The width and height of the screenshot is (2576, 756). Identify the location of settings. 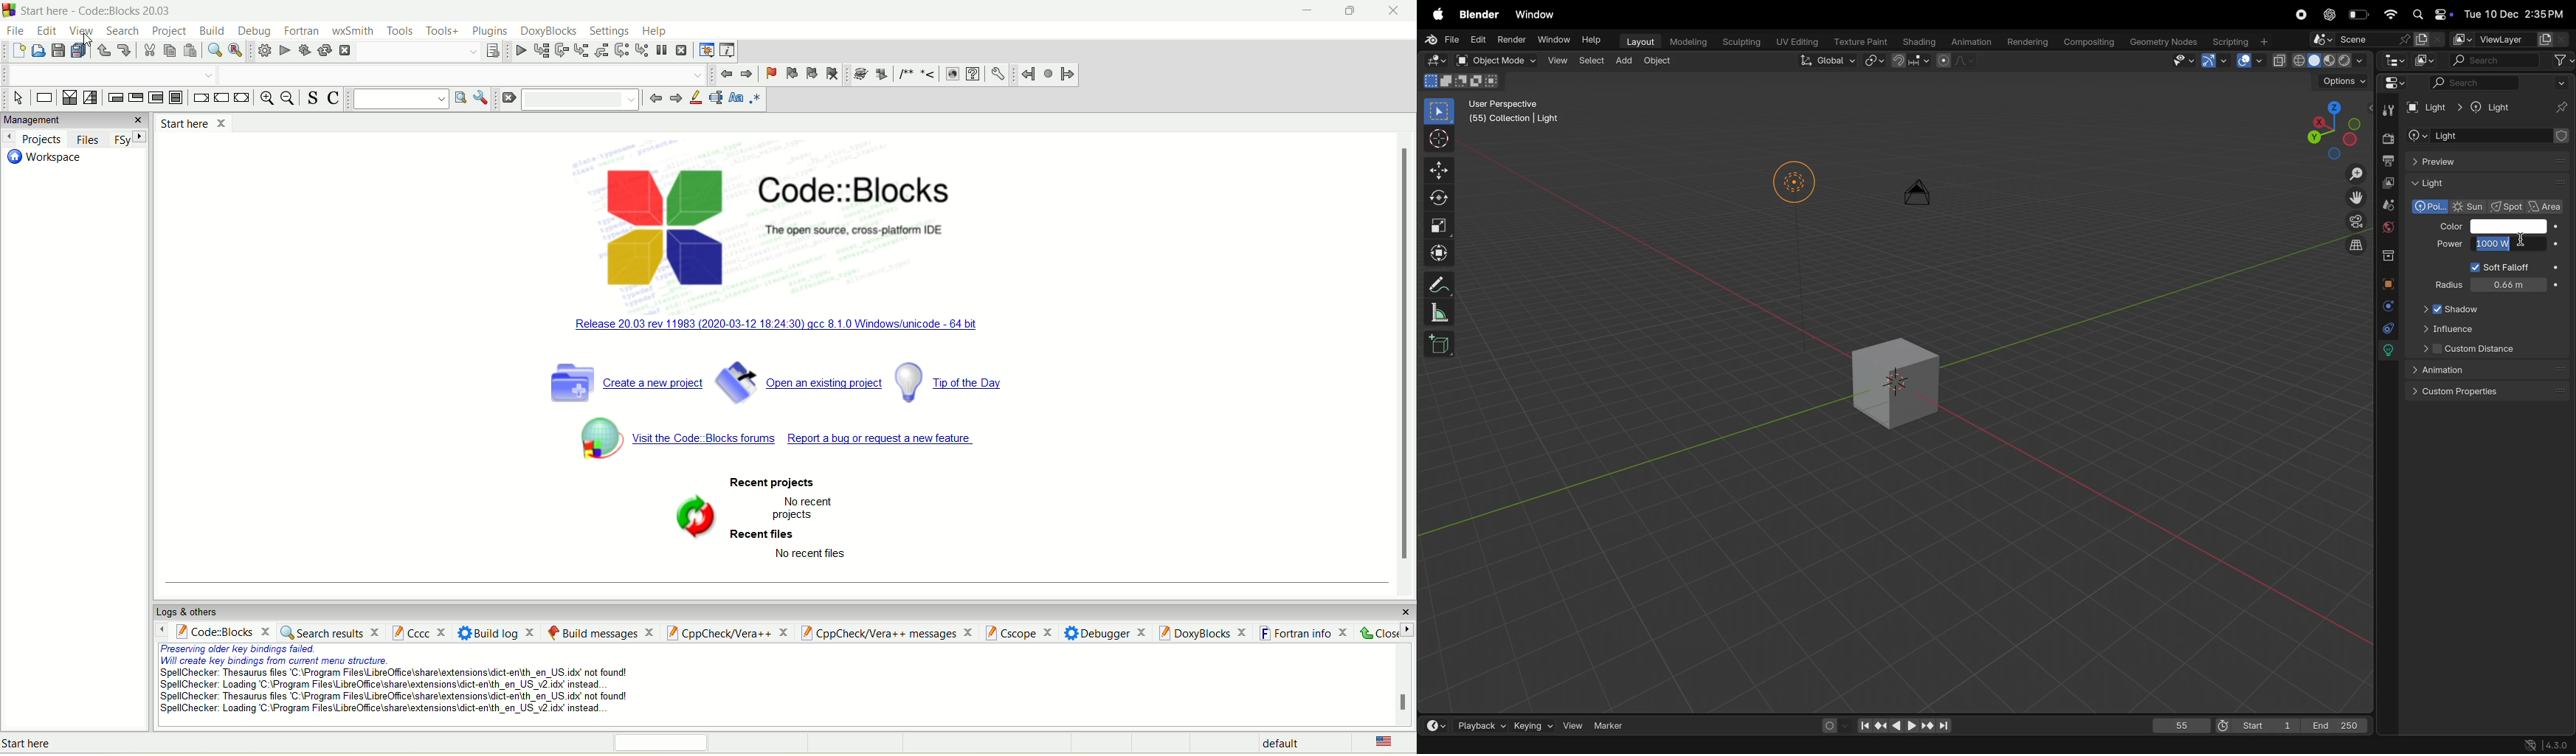
(611, 32).